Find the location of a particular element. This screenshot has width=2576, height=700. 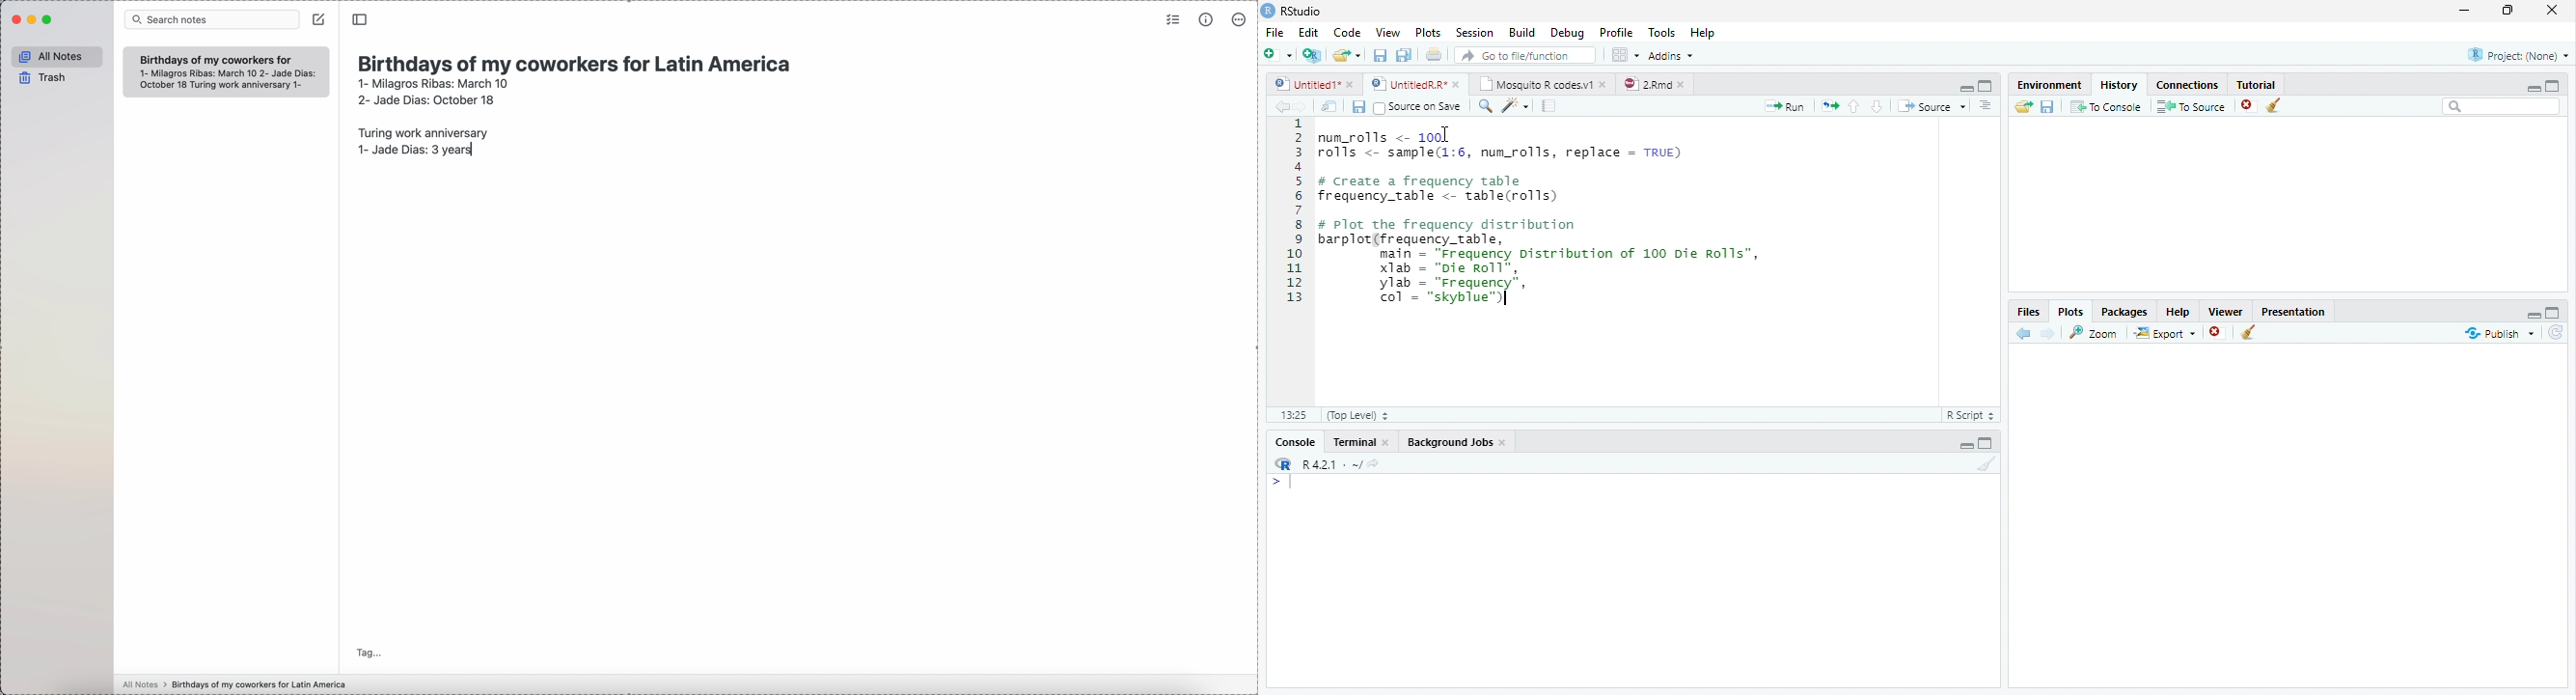

To Source is located at coordinates (2191, 106).